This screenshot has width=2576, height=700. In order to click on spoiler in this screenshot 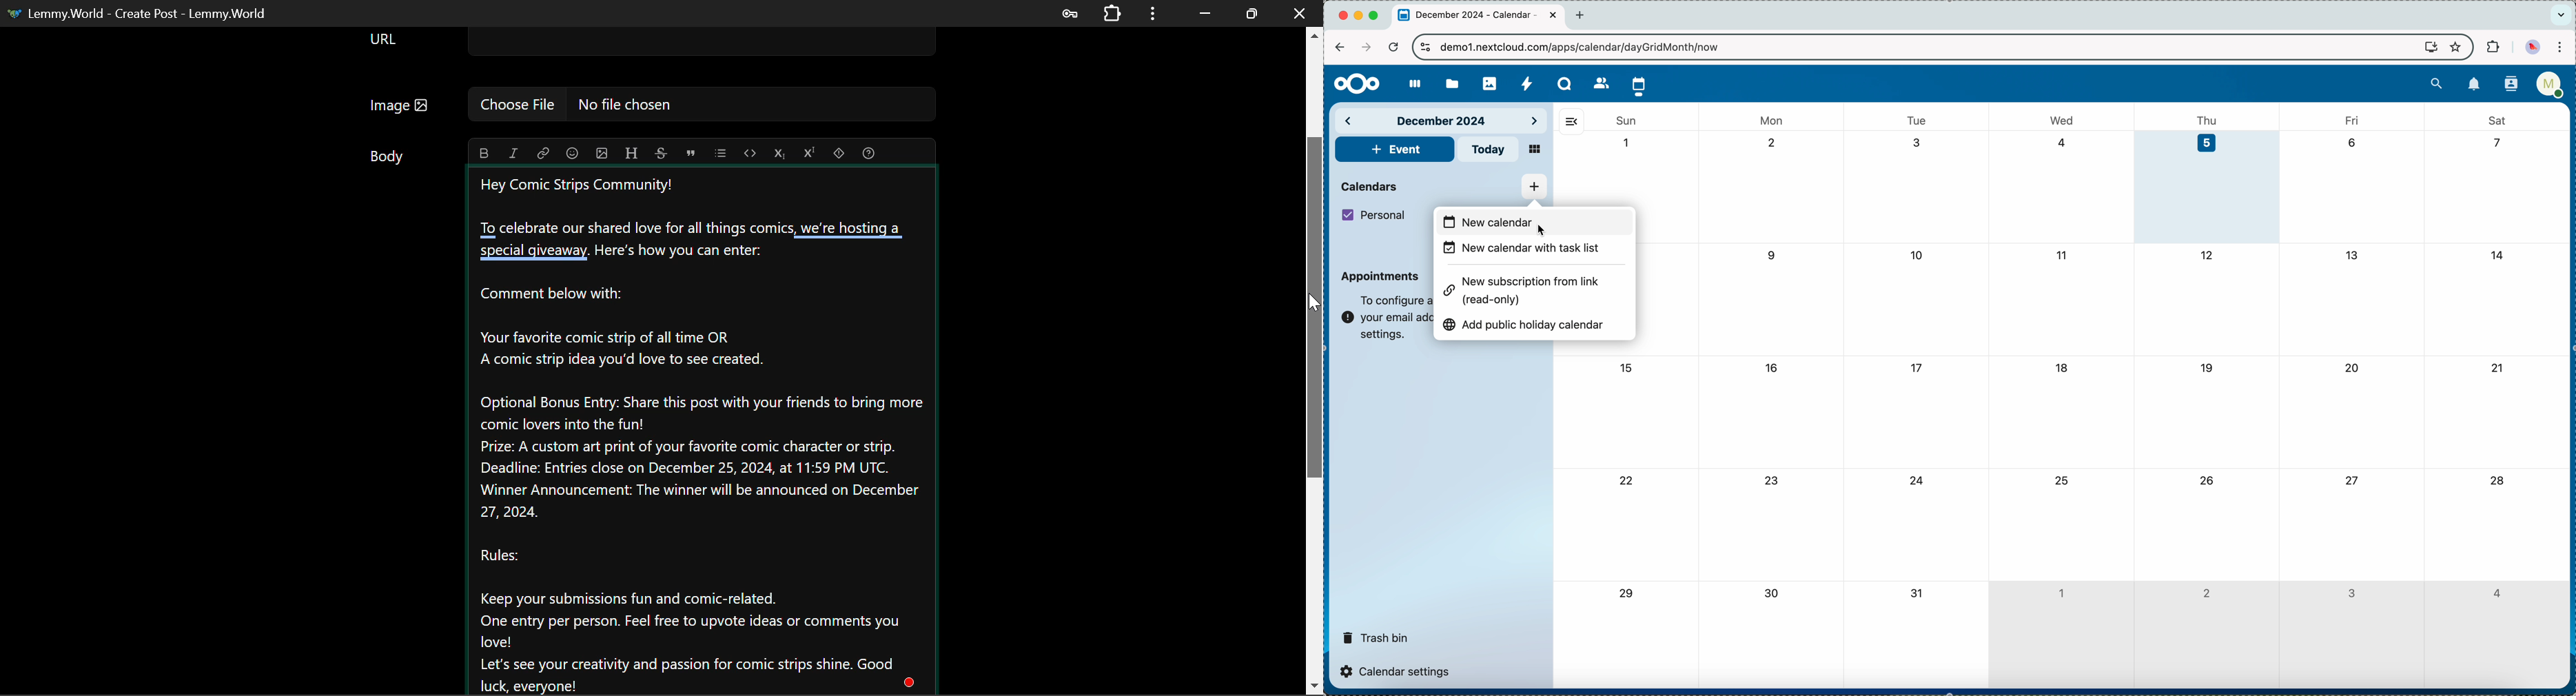, I will do `click(839, 152)`.